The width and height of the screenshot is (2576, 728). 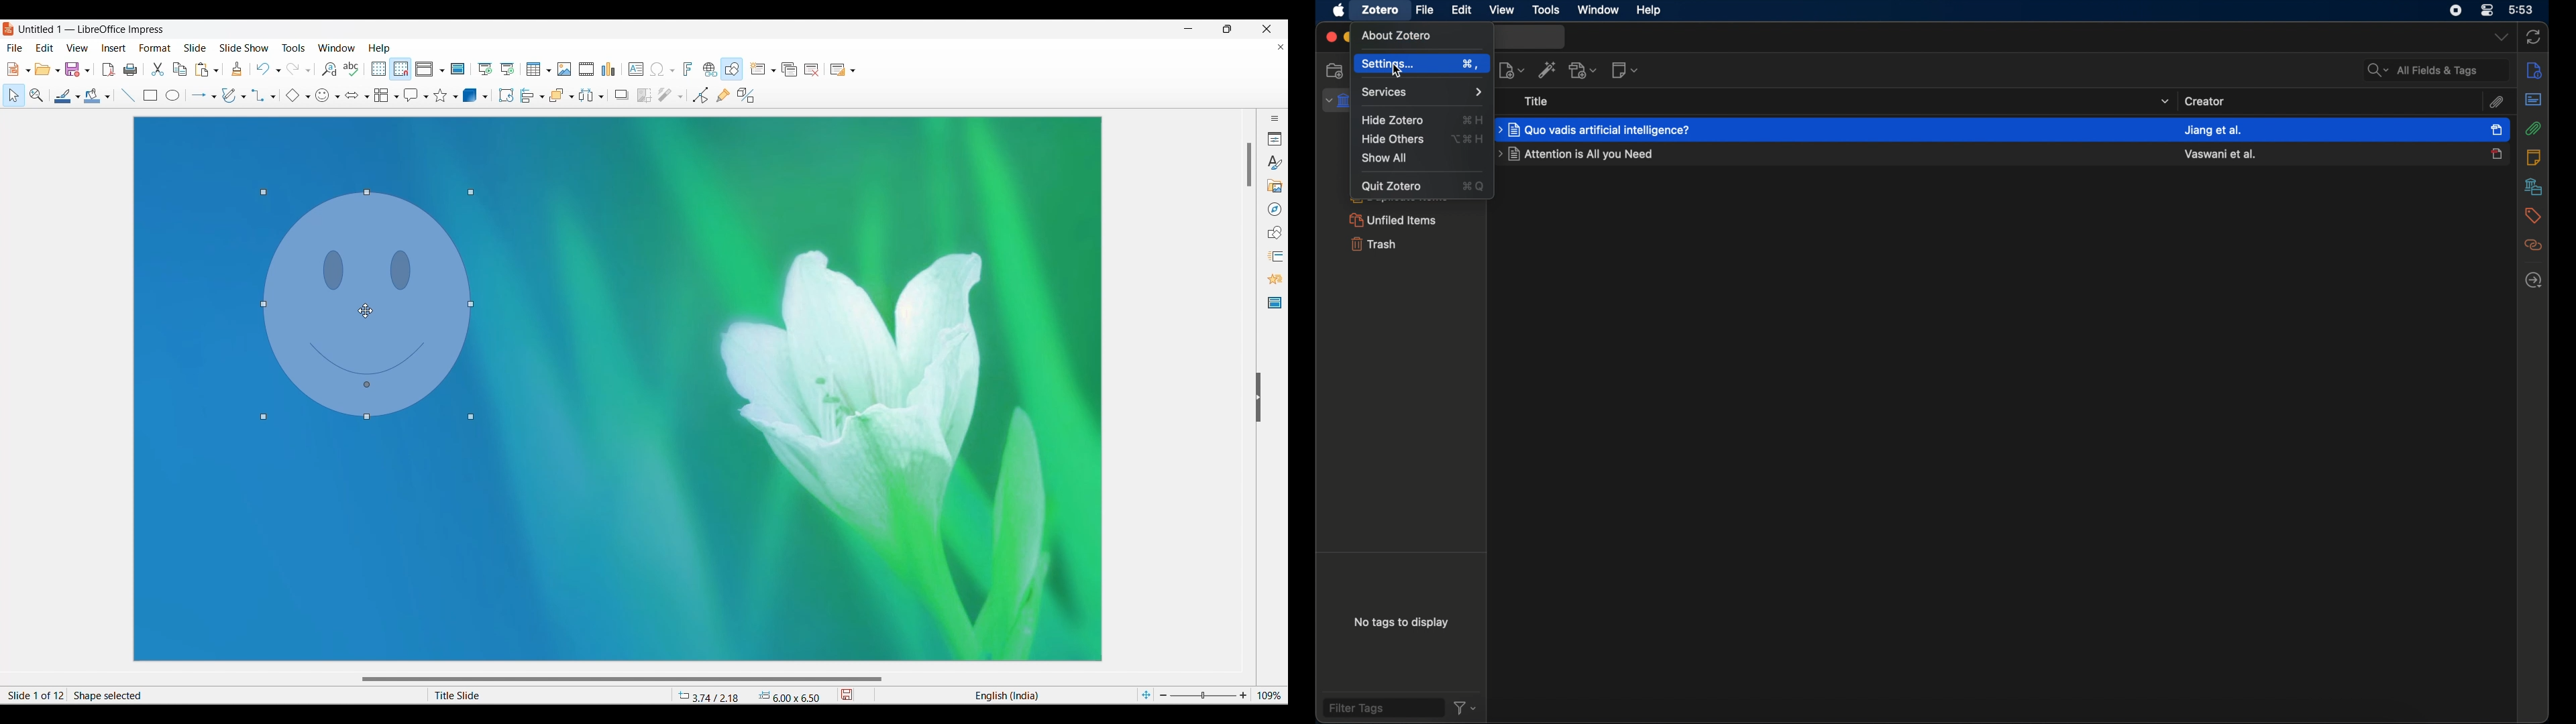 I want to click on Ellipse, so click(x=172, y=95).